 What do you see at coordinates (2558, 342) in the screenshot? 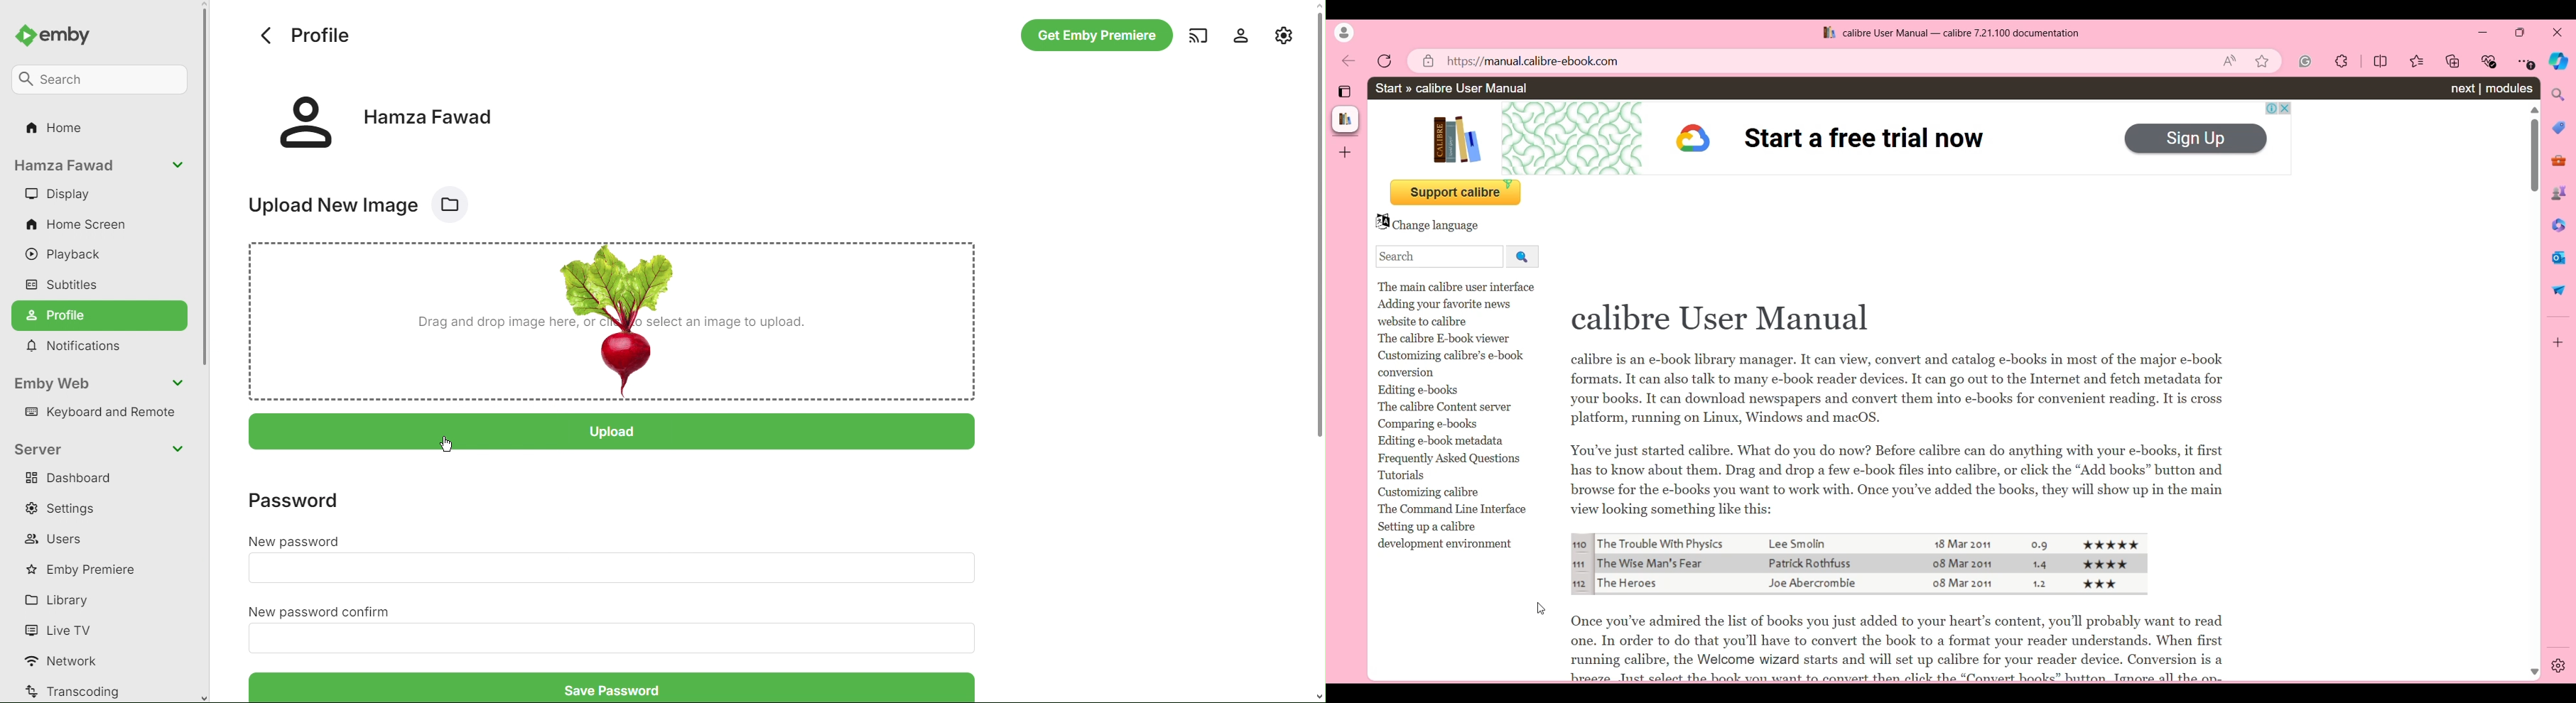
I see `Customize browser` at bounding box center [2558, 342].